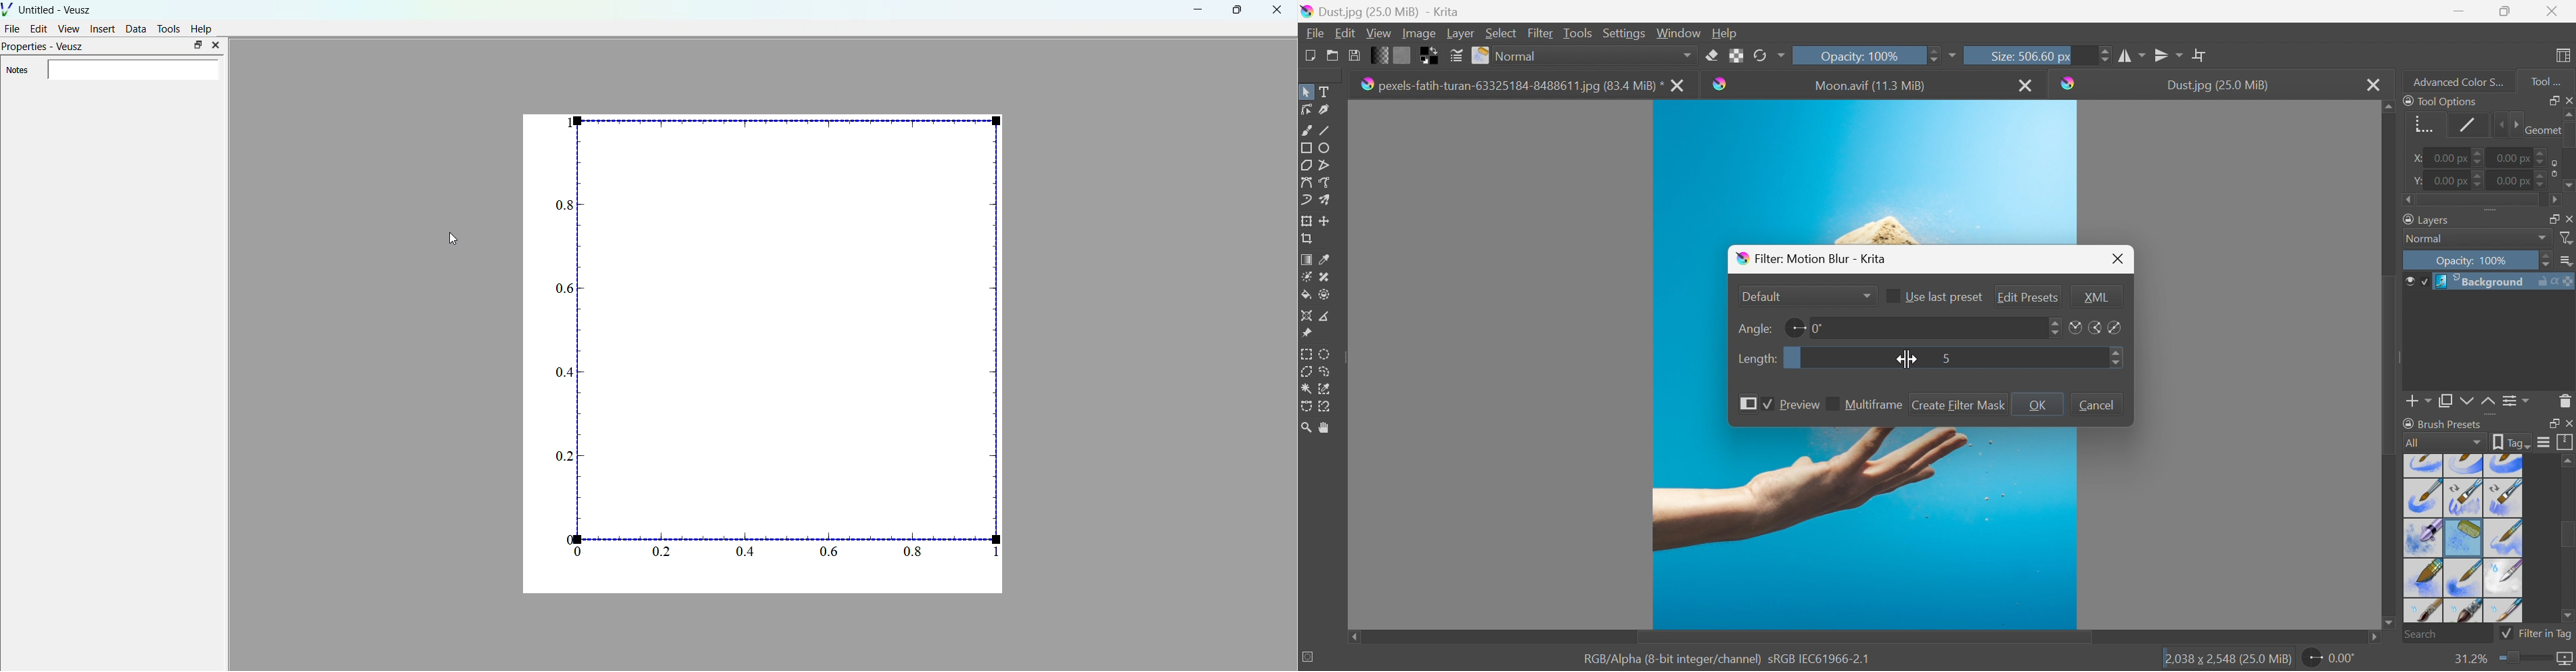  What do you see at coordinates (1276, 11) in the screenshot?
I see `close` at bounding box center [1276, 11].